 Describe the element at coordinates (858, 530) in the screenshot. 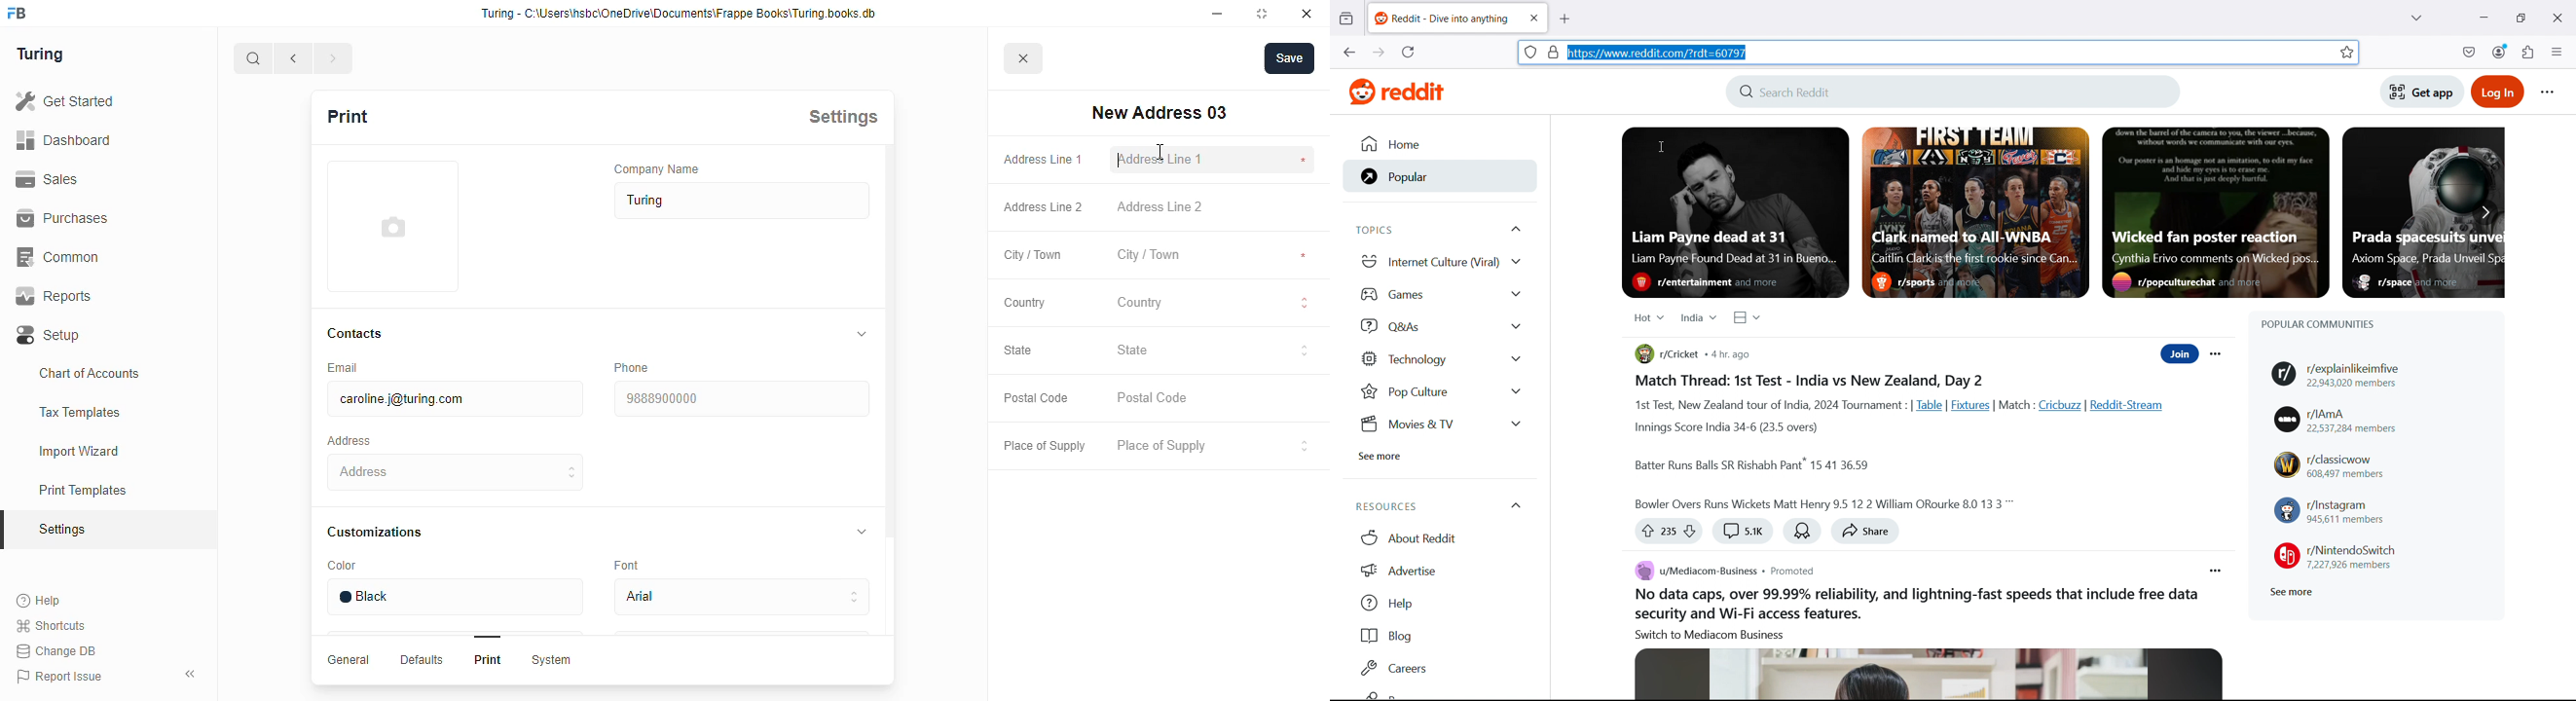

I see `toggle expand/collapse` at that location.